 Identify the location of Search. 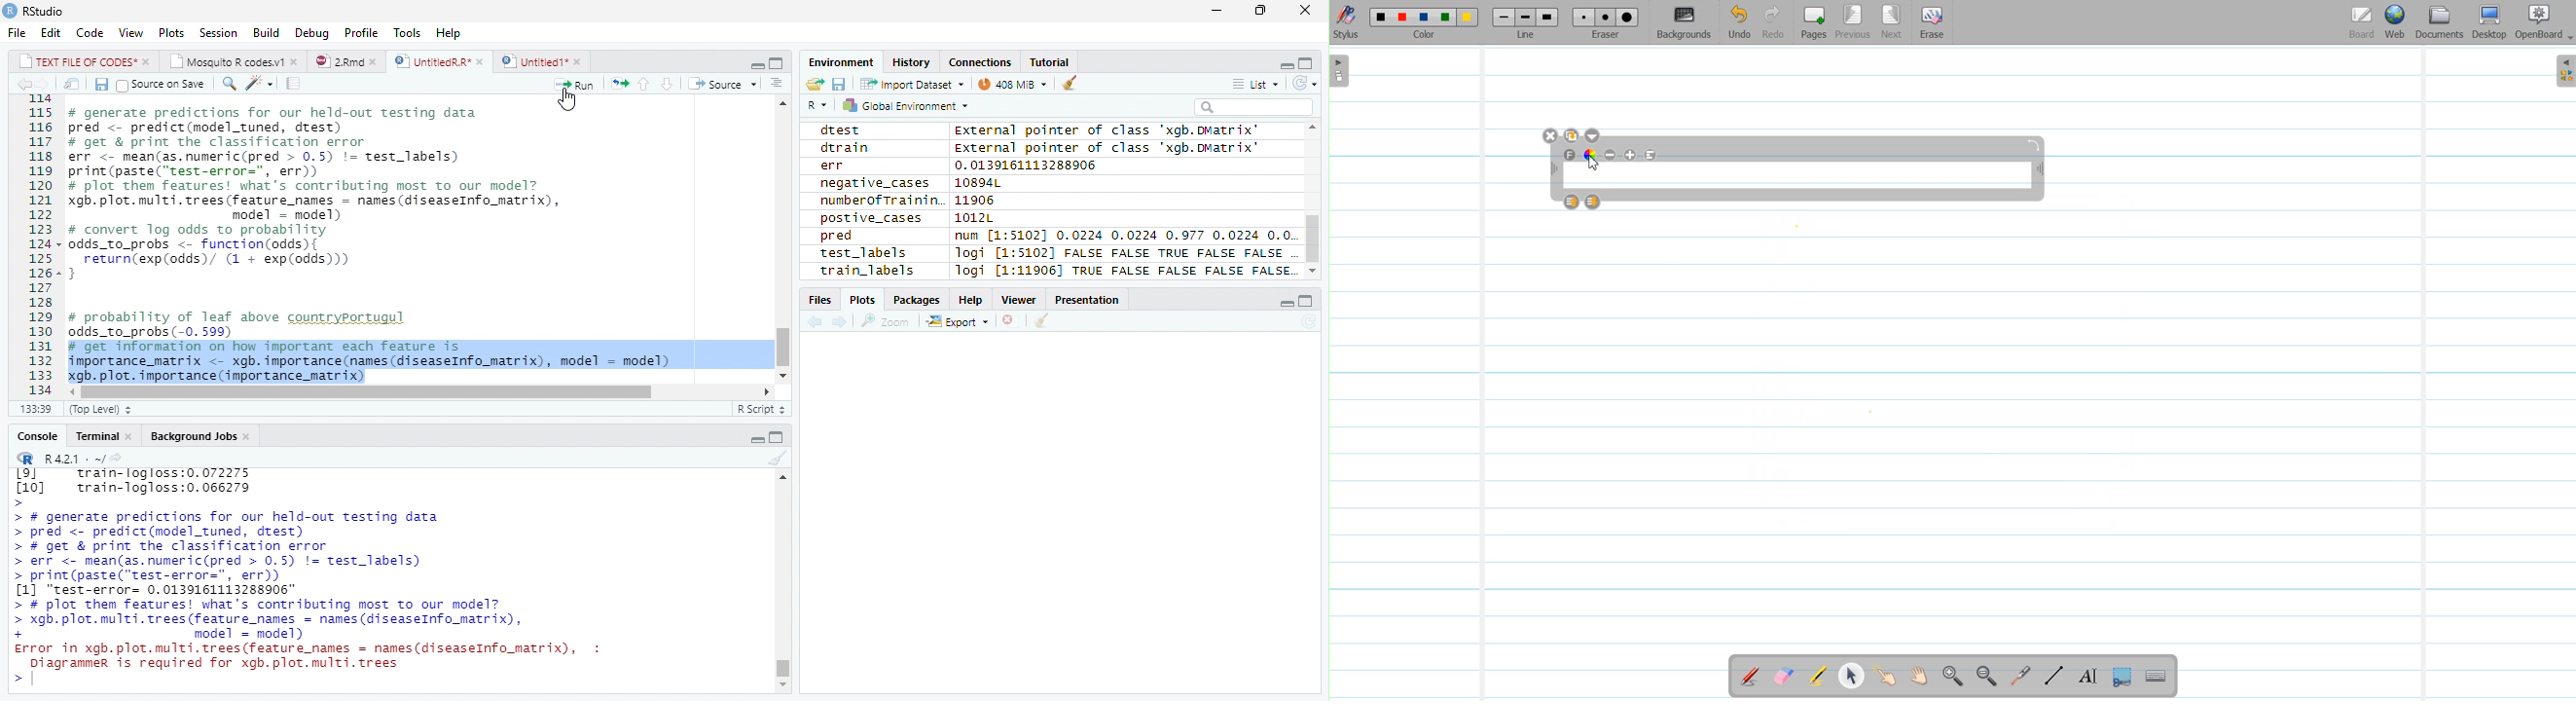
(1253, 107).